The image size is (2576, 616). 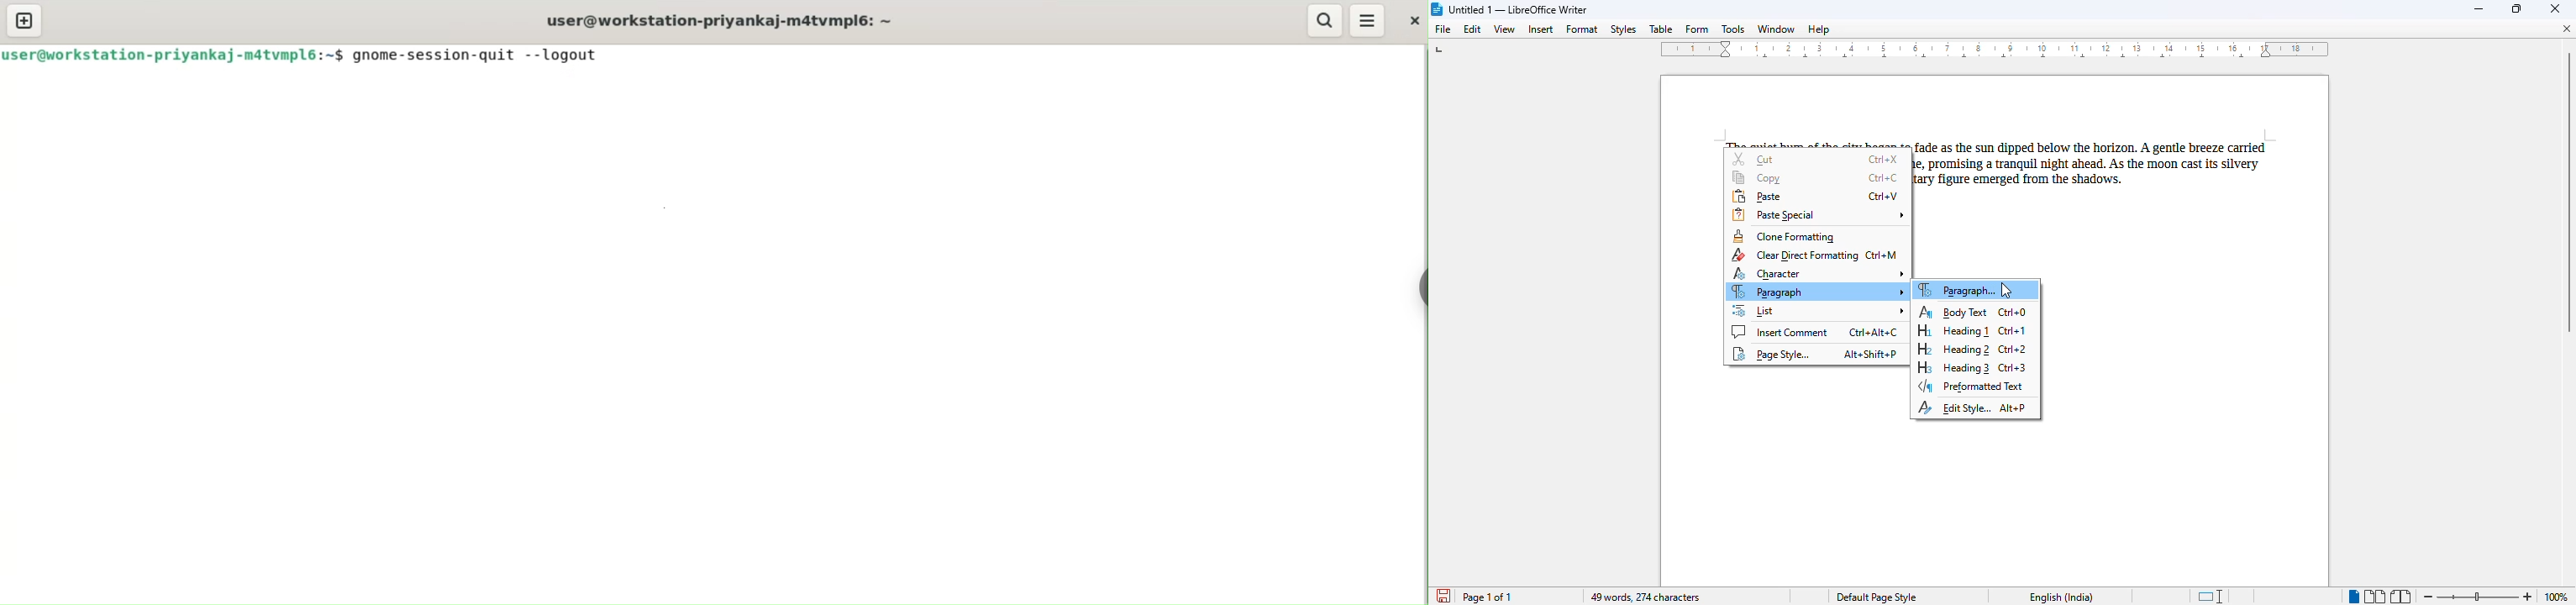 What do you see at coordinates (2553, 597) in the screenshot?
I see `100%` at bounding box center [2553, 597].